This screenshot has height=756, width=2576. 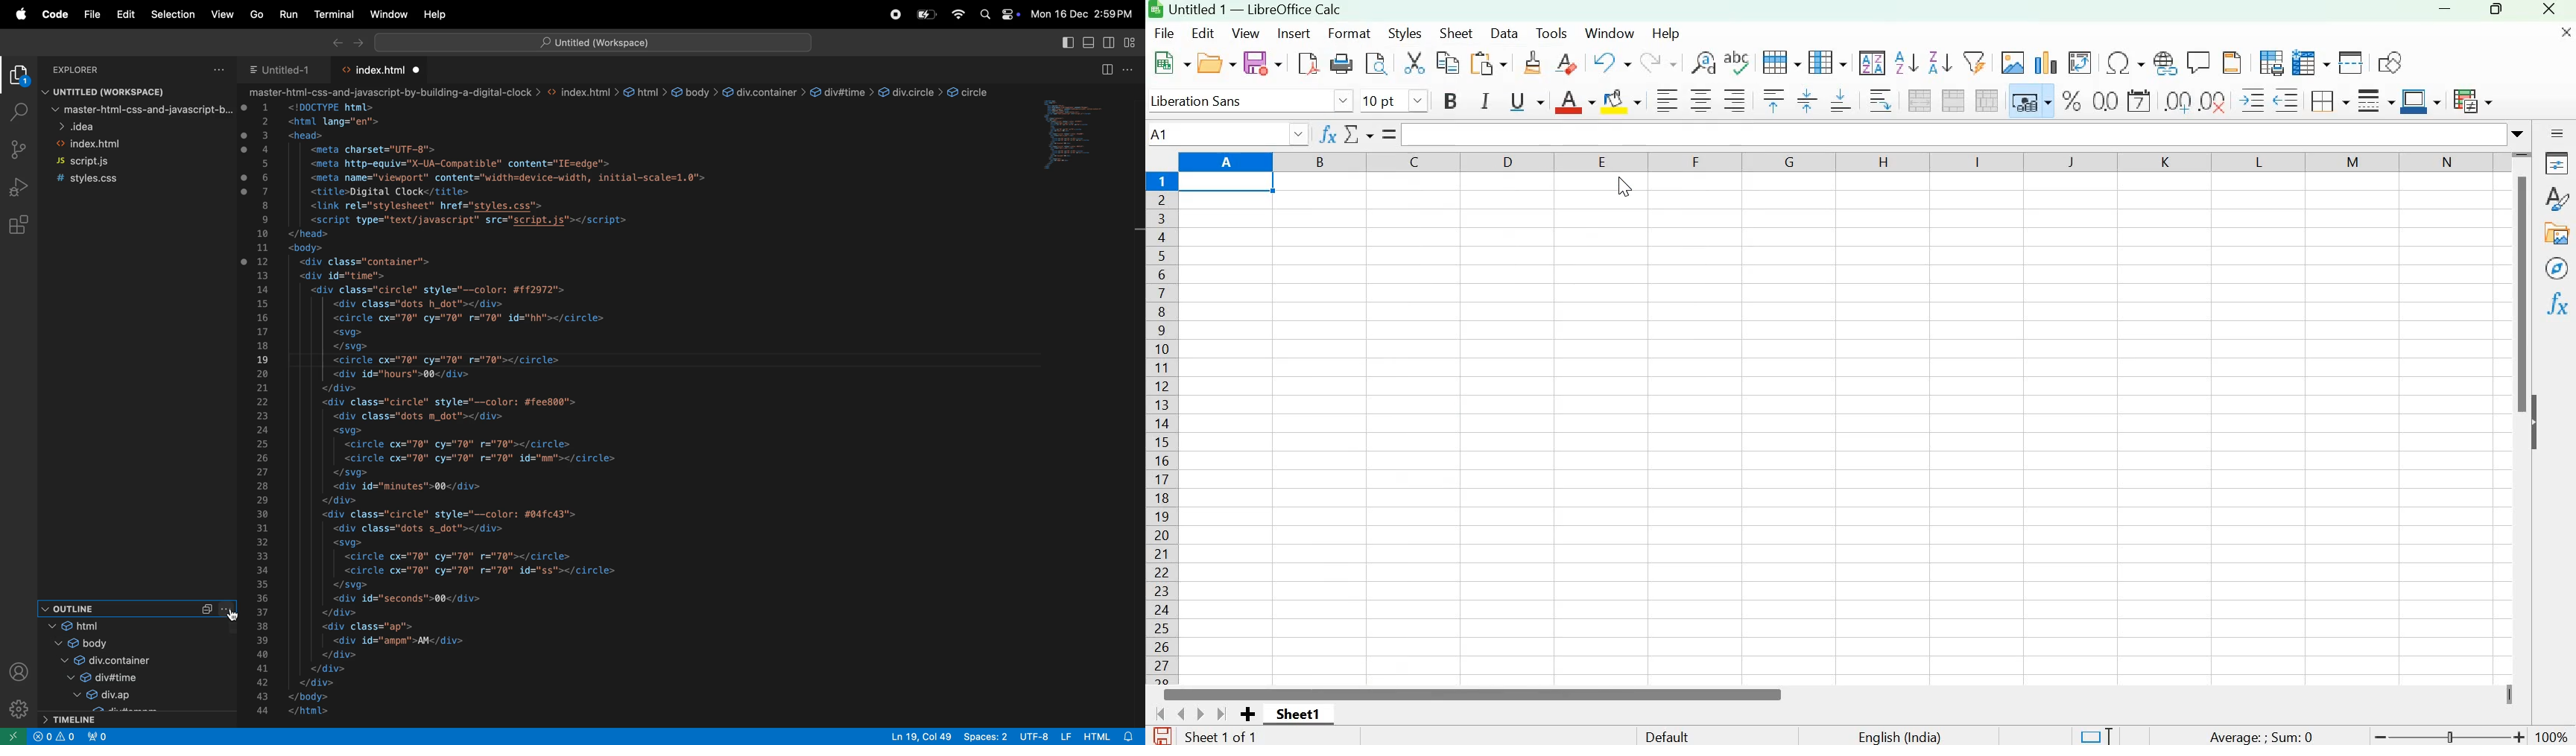 What do you see at coordinates (2444, 12) in the screenshot?
I see `Minimize` at bounding box center [2444, 12].